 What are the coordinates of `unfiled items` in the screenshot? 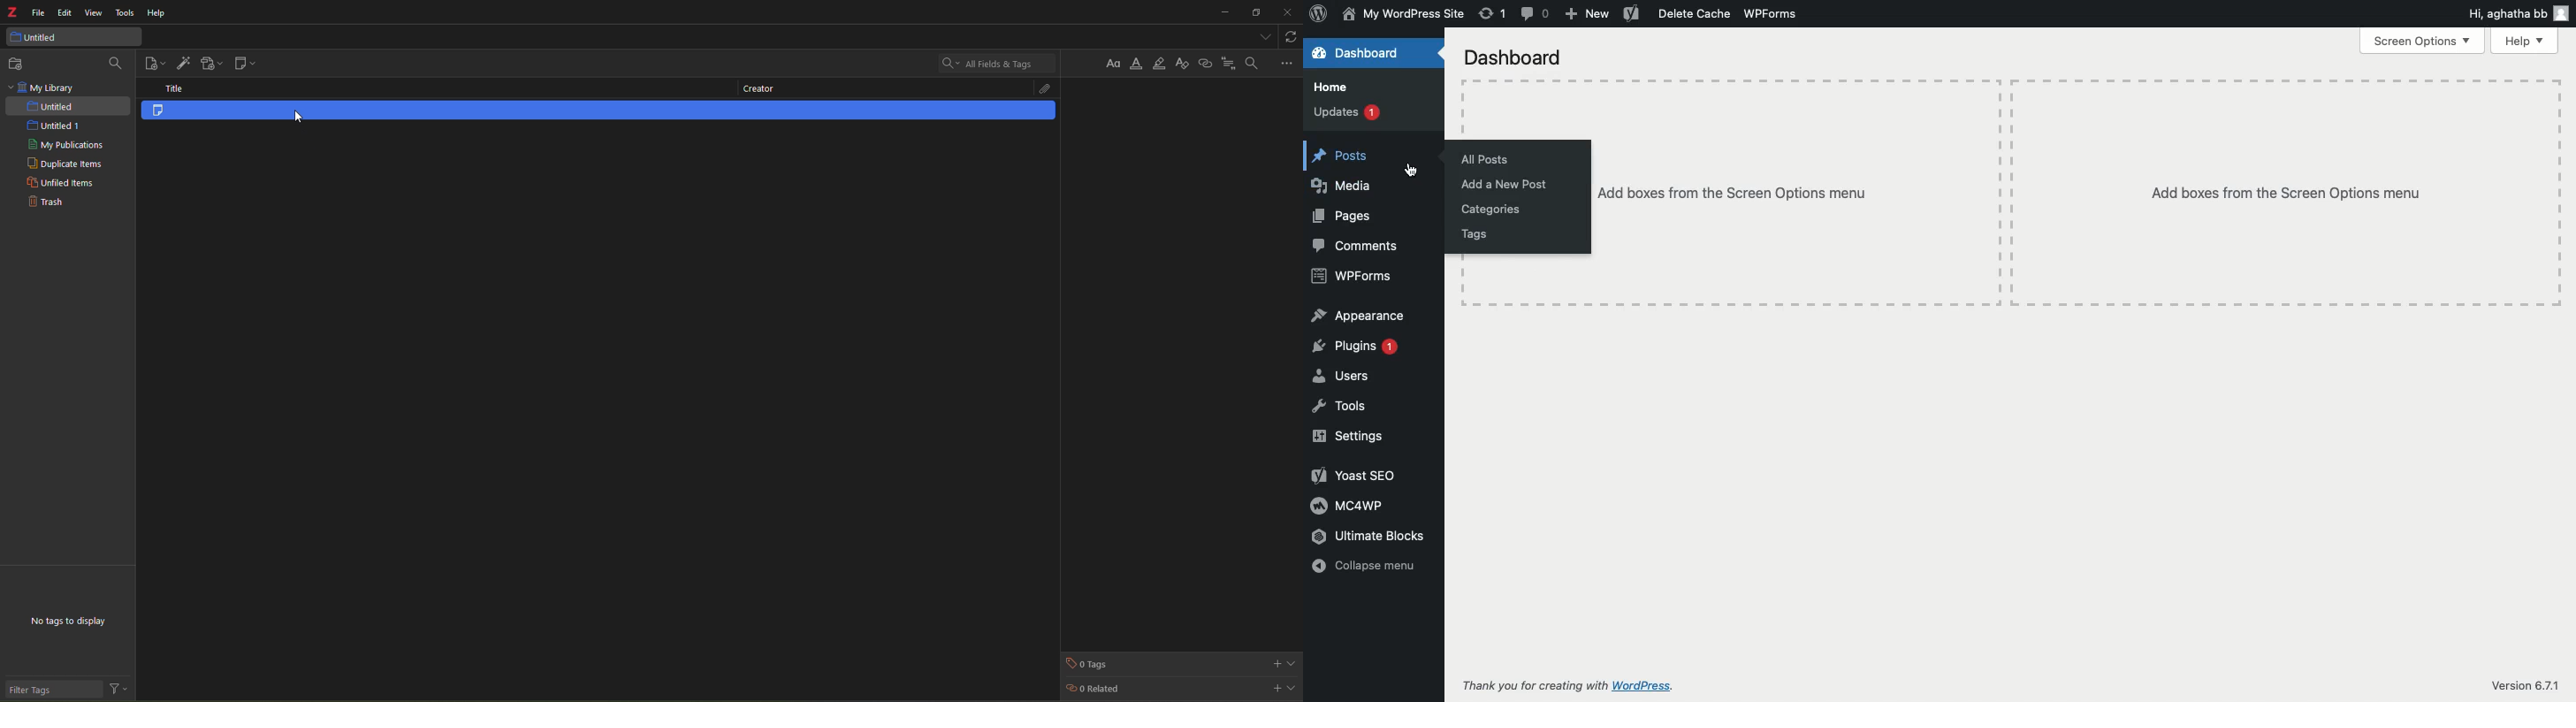 It's located at (58, 183).